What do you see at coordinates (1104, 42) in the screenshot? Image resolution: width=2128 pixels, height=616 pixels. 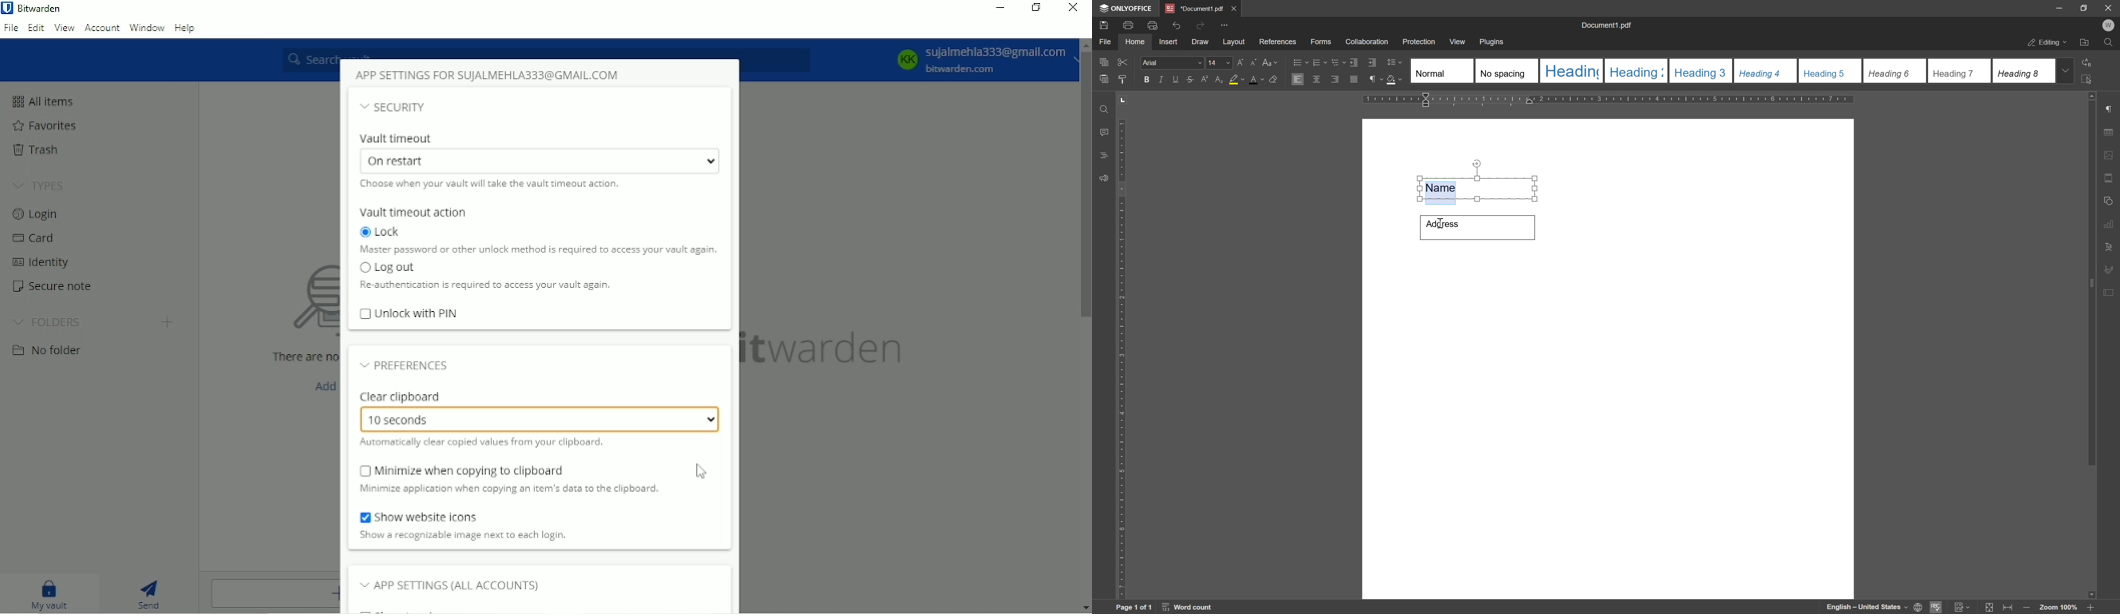 I see `file` at bounding box center [1104, 42].